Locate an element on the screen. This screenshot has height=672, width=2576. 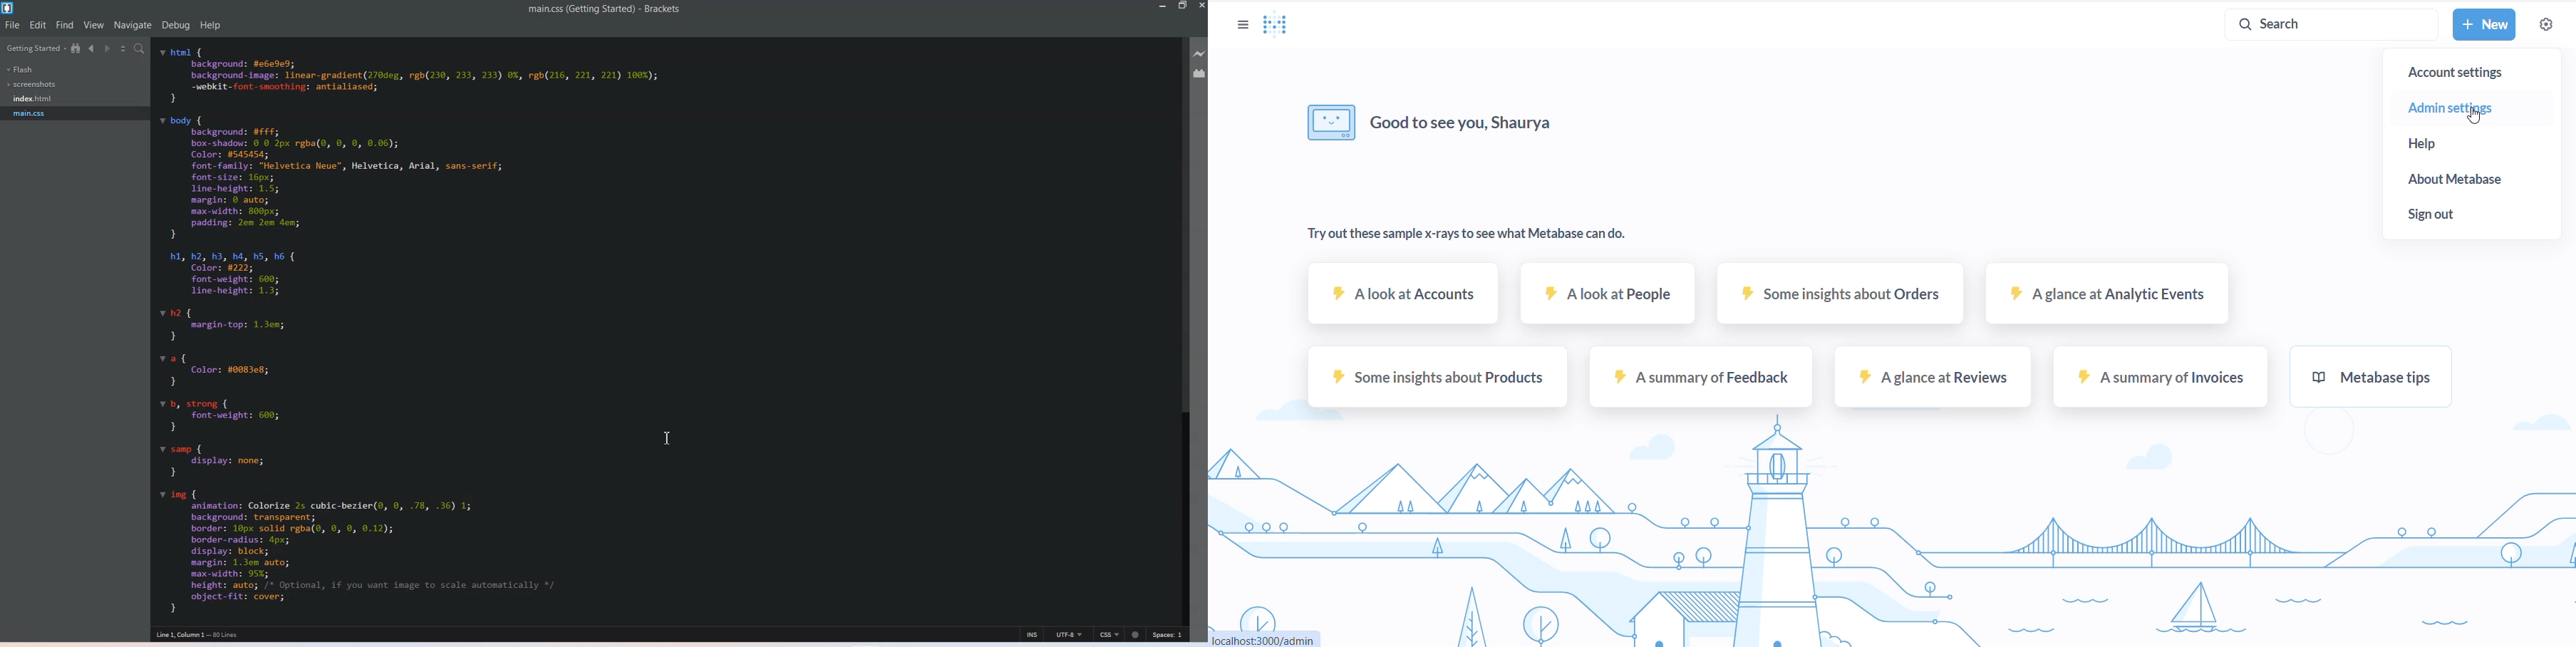
Good to see you, Shaurya  is located at coordinates (1467, 122).